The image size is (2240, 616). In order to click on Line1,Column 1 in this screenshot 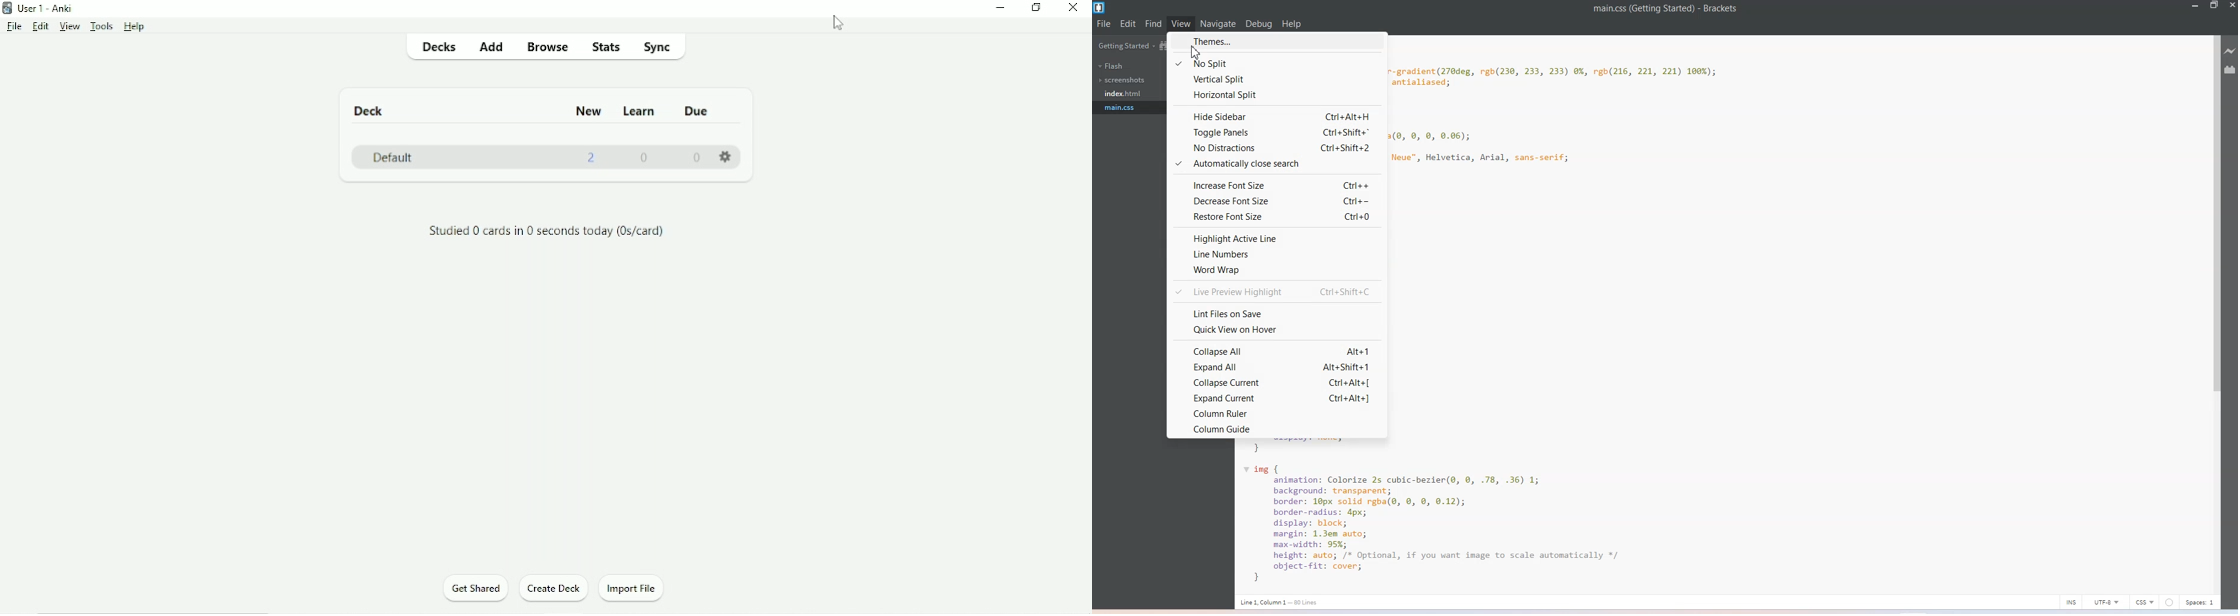, I will do `click(1279, 603)`.